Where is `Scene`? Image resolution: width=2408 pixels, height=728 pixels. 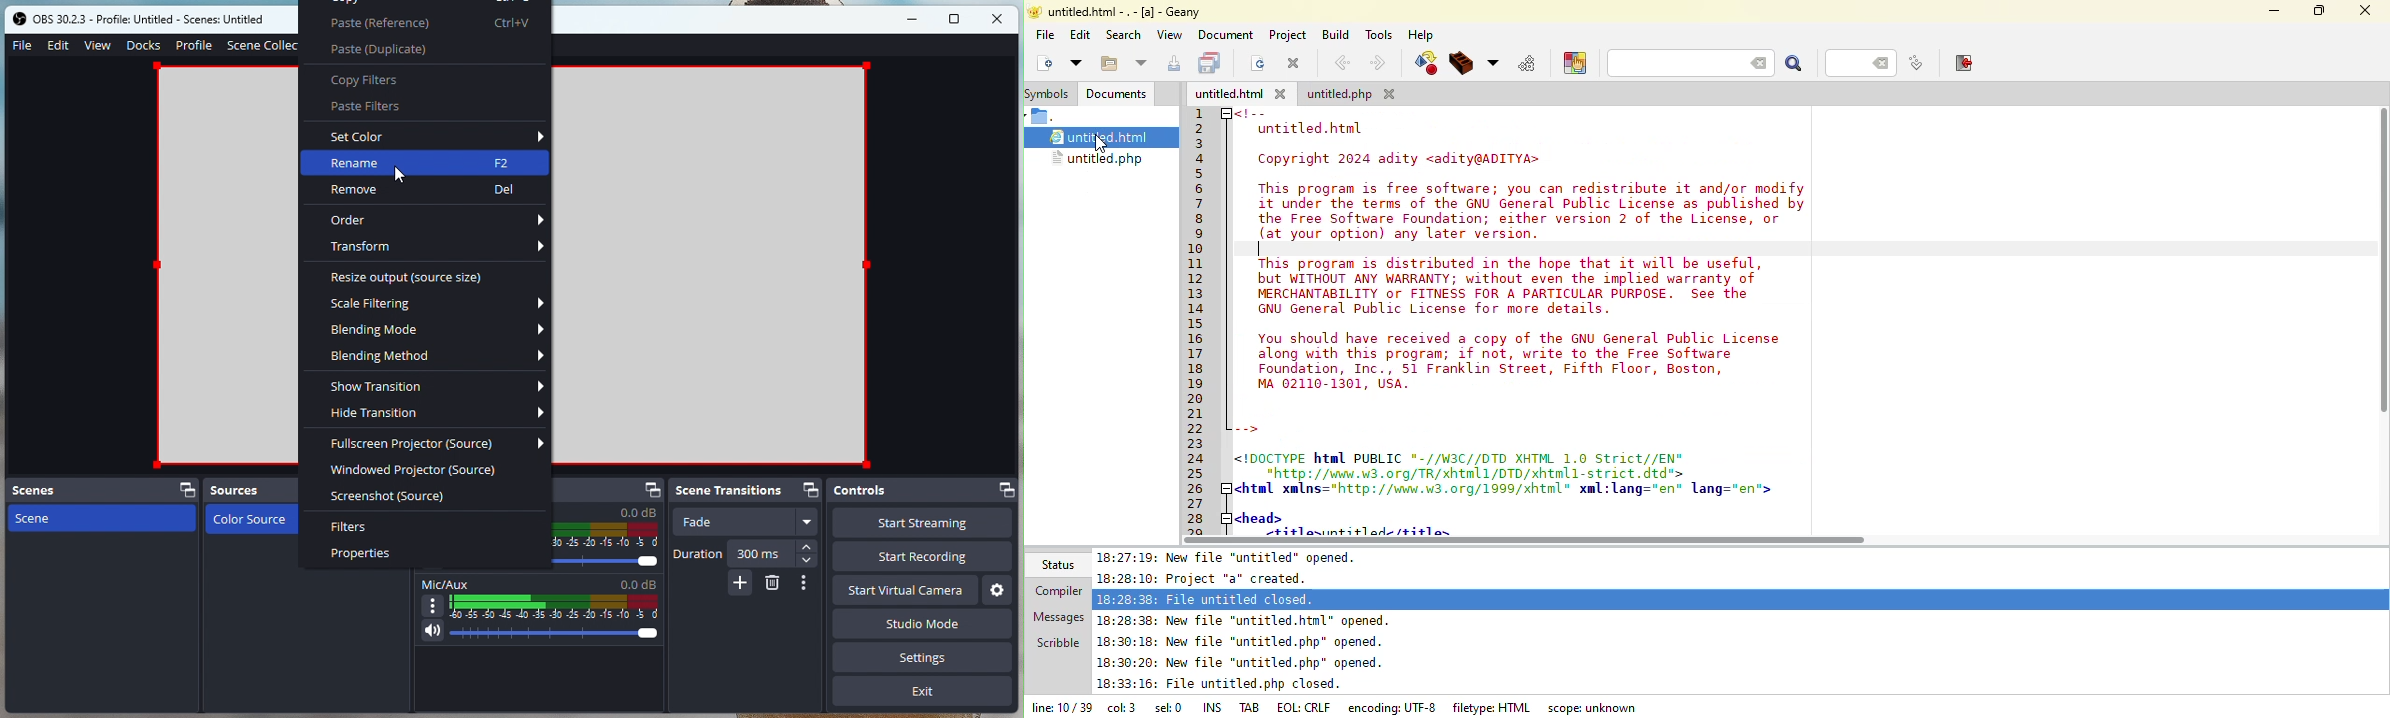 Scene is located at coordinates (98, 518).